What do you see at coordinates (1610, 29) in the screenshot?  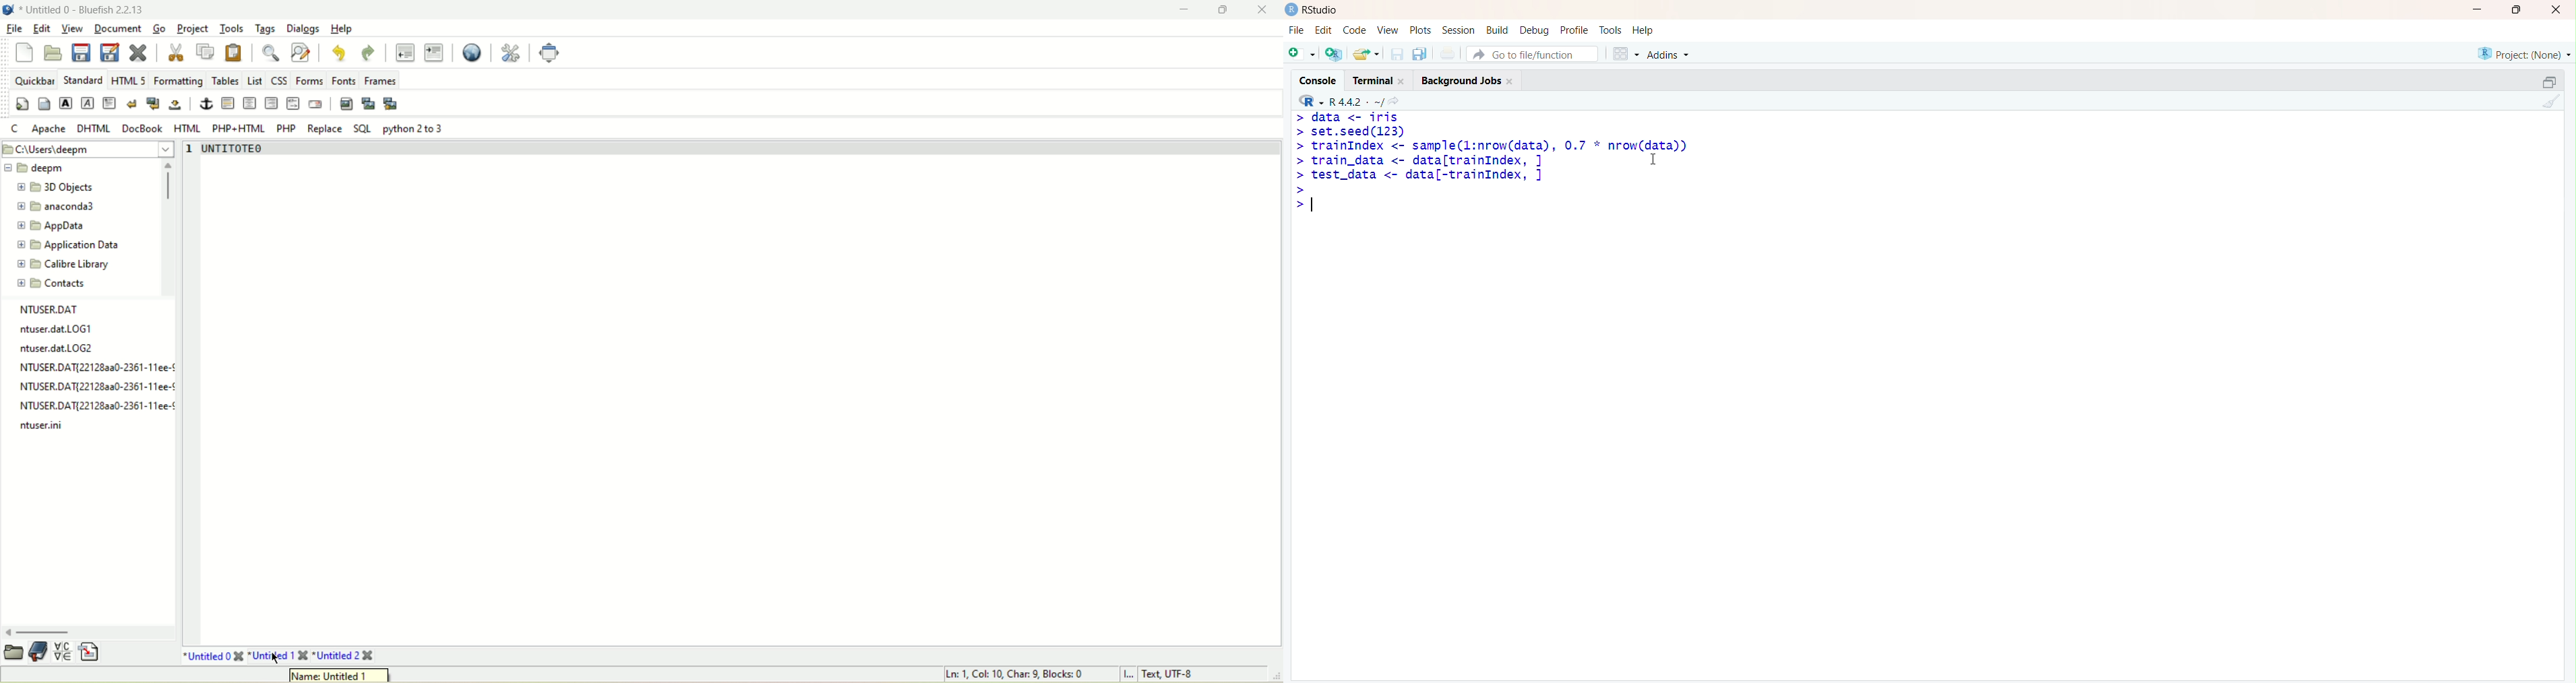 I see `Tools` at bounding box center [1610, 29].